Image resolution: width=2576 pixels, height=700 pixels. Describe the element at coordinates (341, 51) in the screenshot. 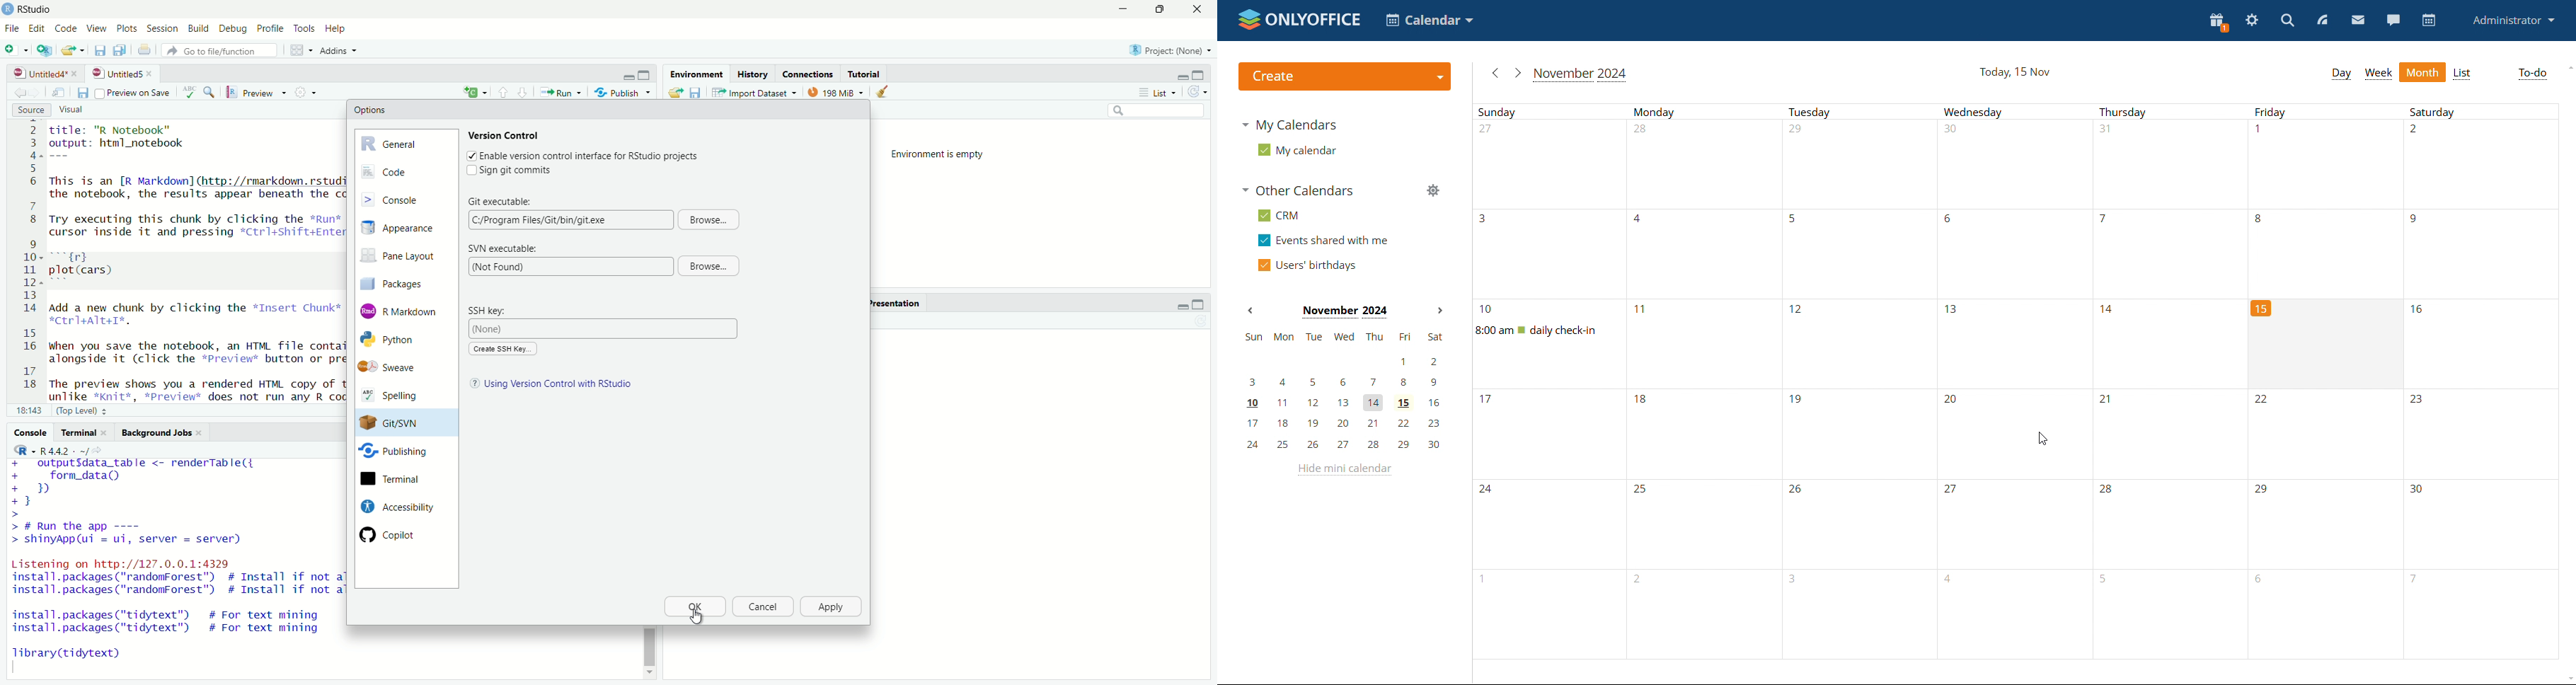

I see `Addins` at that location.